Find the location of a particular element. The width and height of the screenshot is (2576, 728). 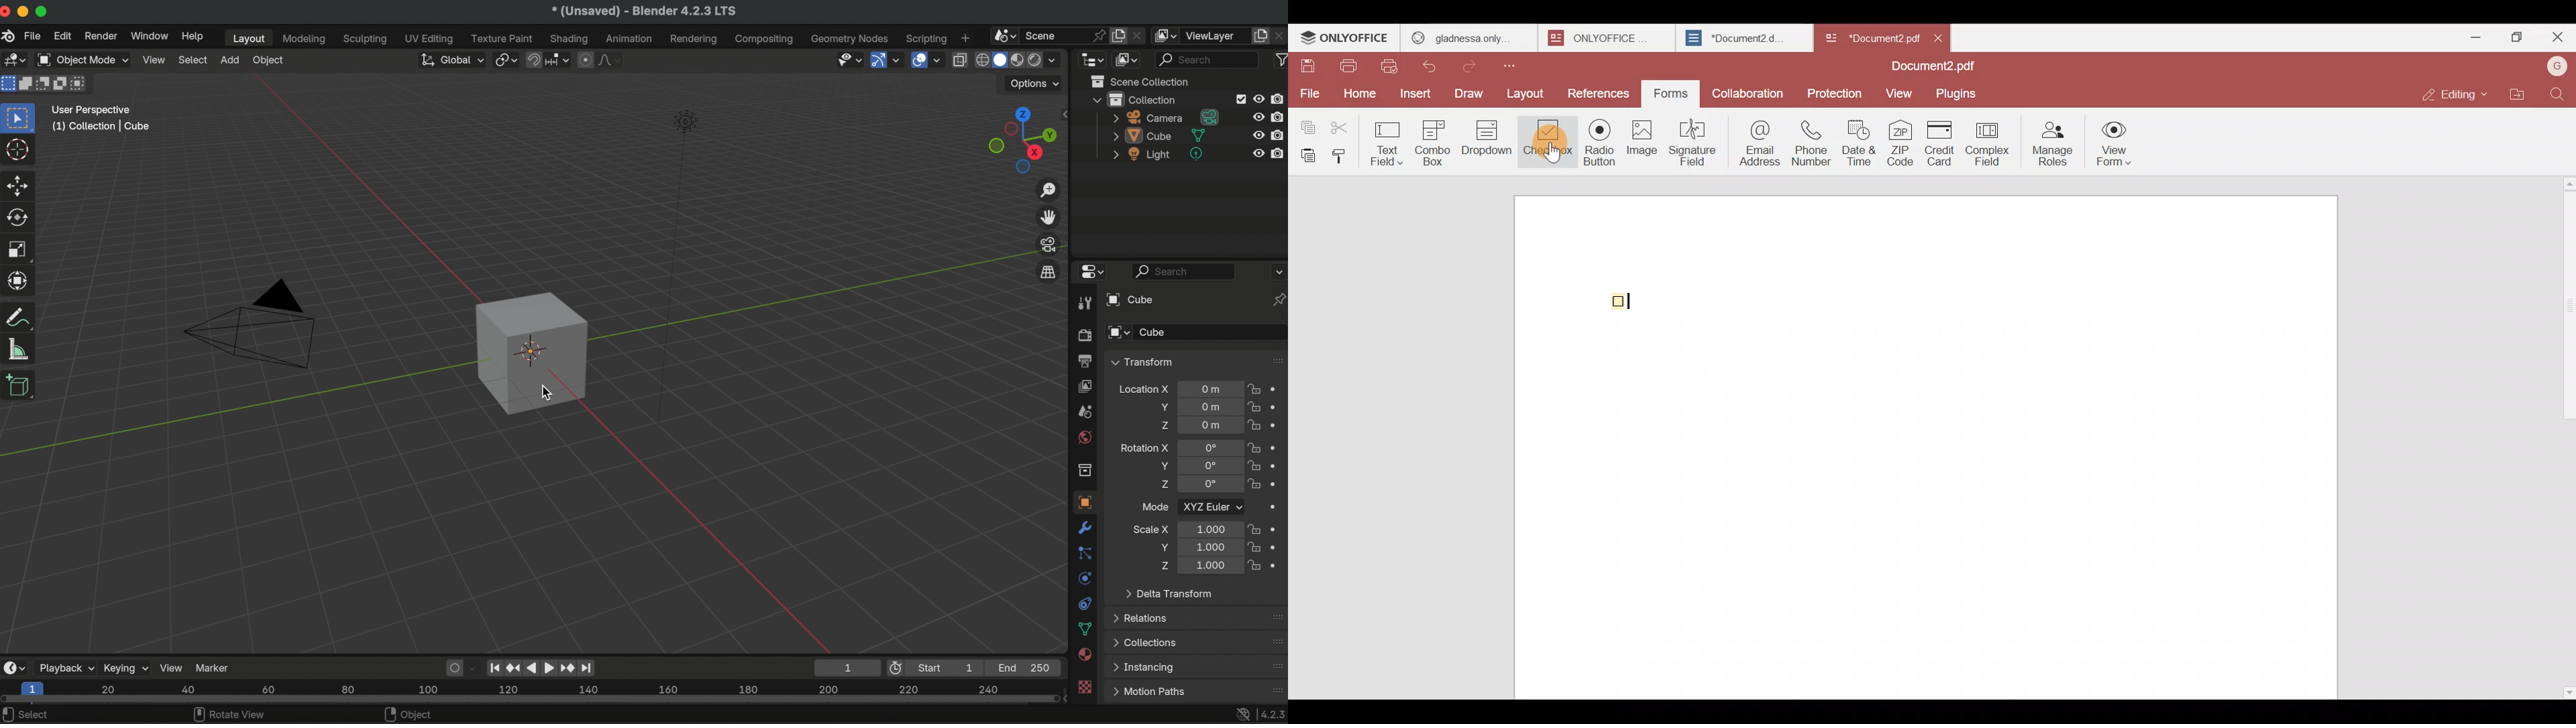

Save is located at coordinates (1307, 66).